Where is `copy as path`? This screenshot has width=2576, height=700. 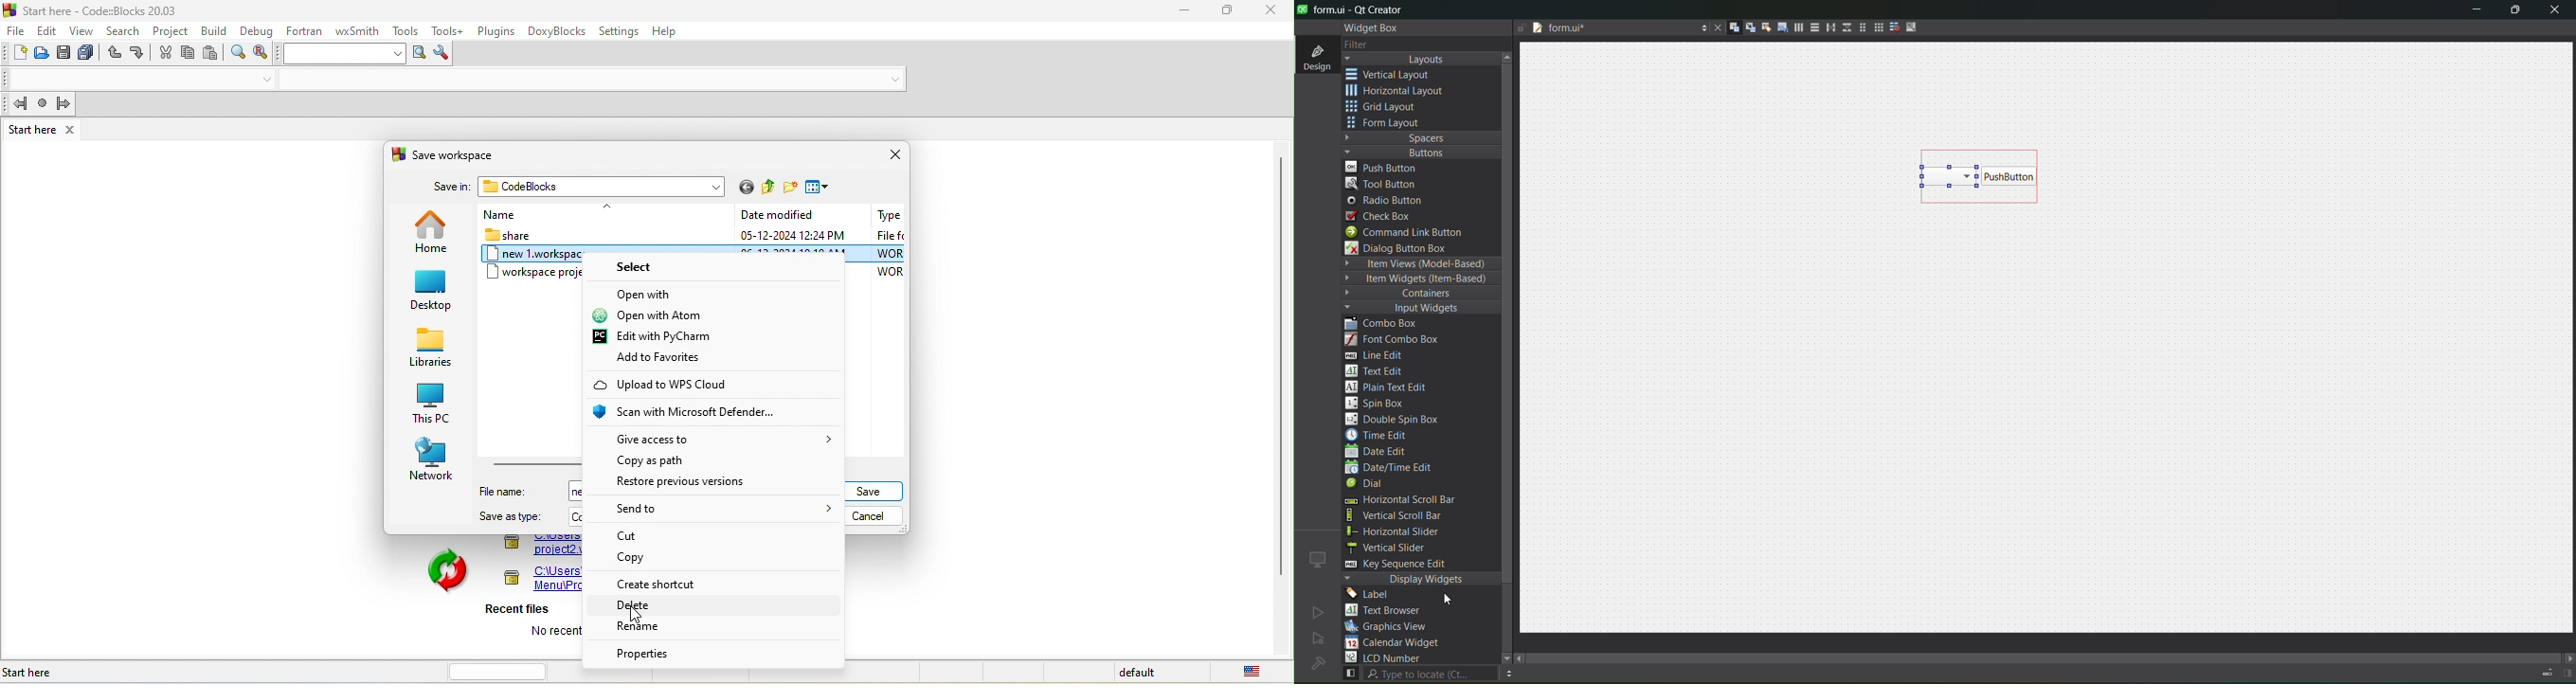
copy as path is located at coordinates (676, 461).